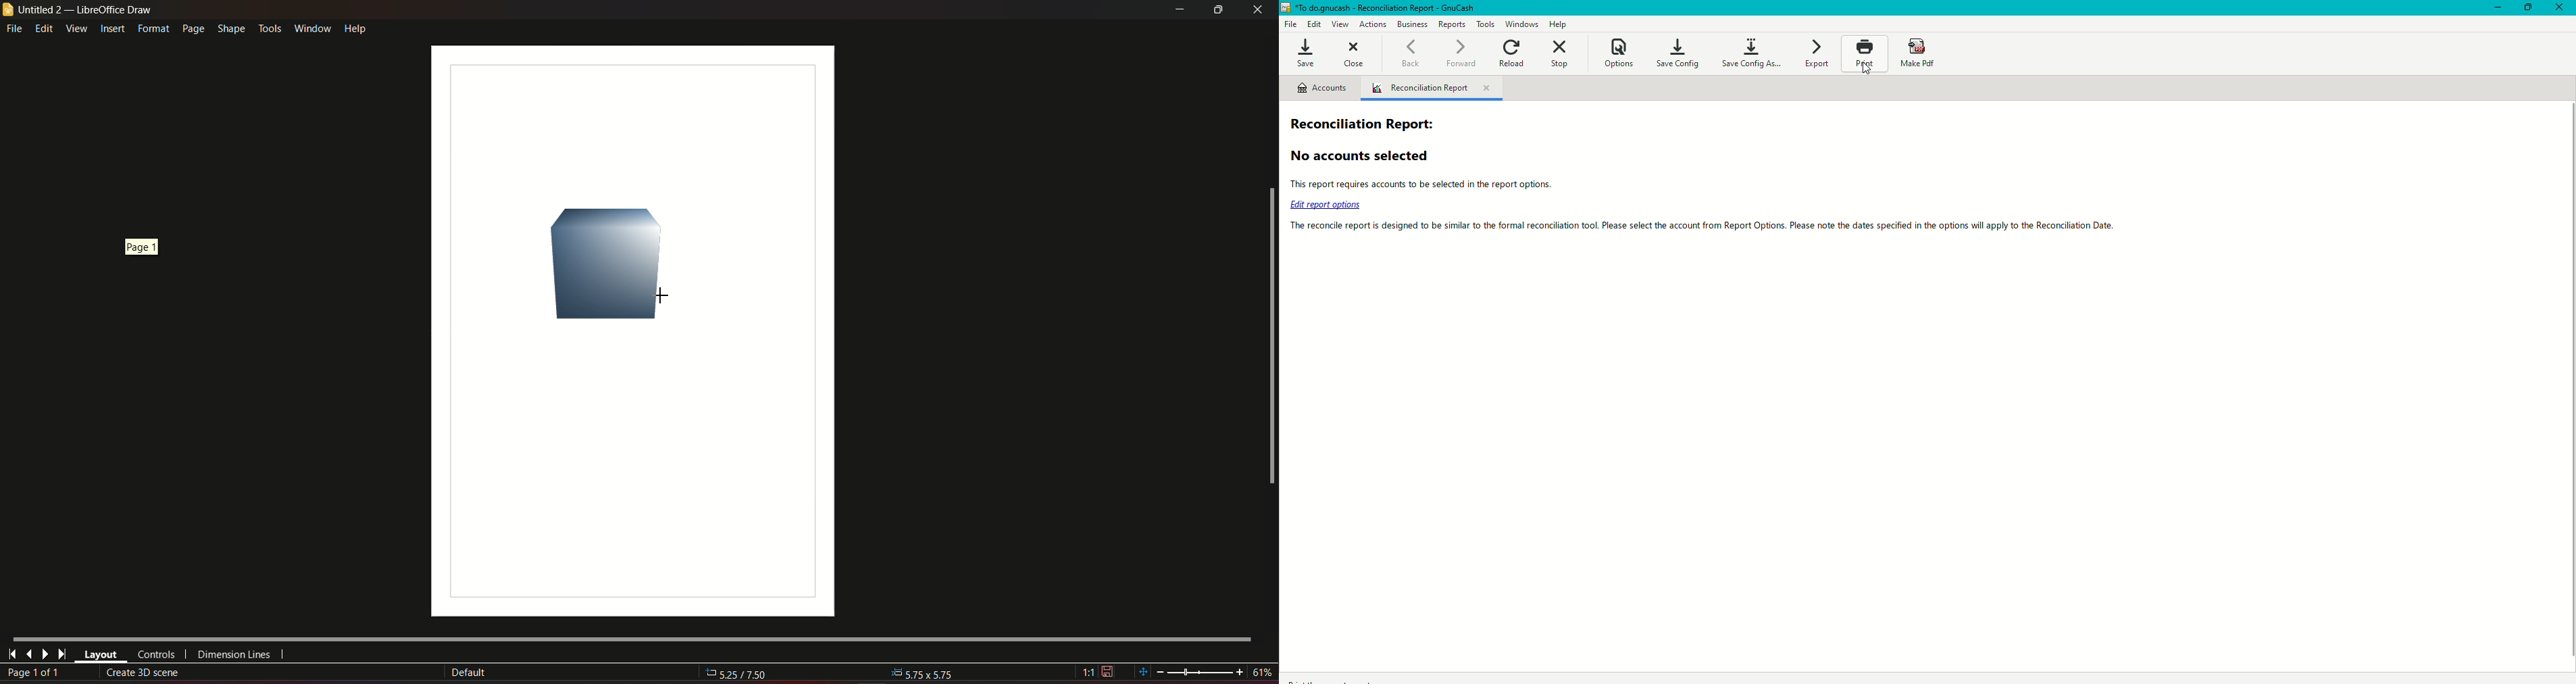 This screenshot has height=700, width=2576. What do you see at coordinates (101, 655) in the screenshot?
I see `layout` at bounding box center [101, 655].